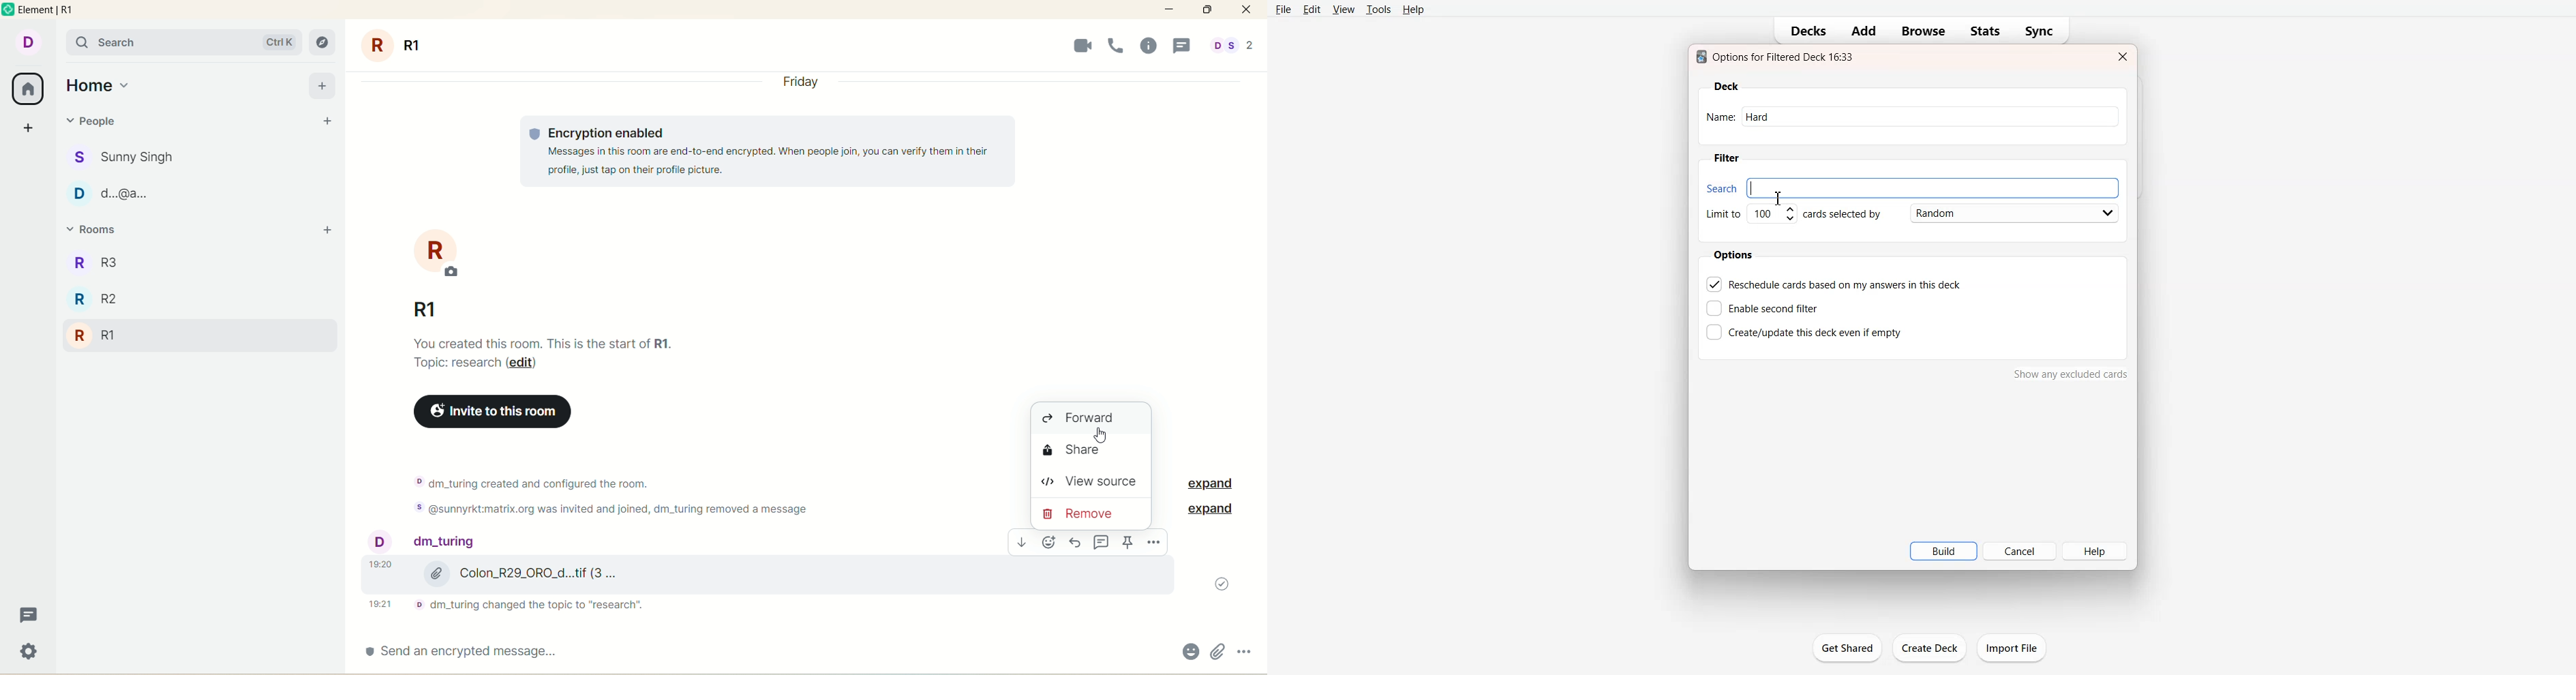 This screenshot has width=2576, height=700. Describe the element at coordinates (1079, 46) in the screenshot. I see `video call` at that location.